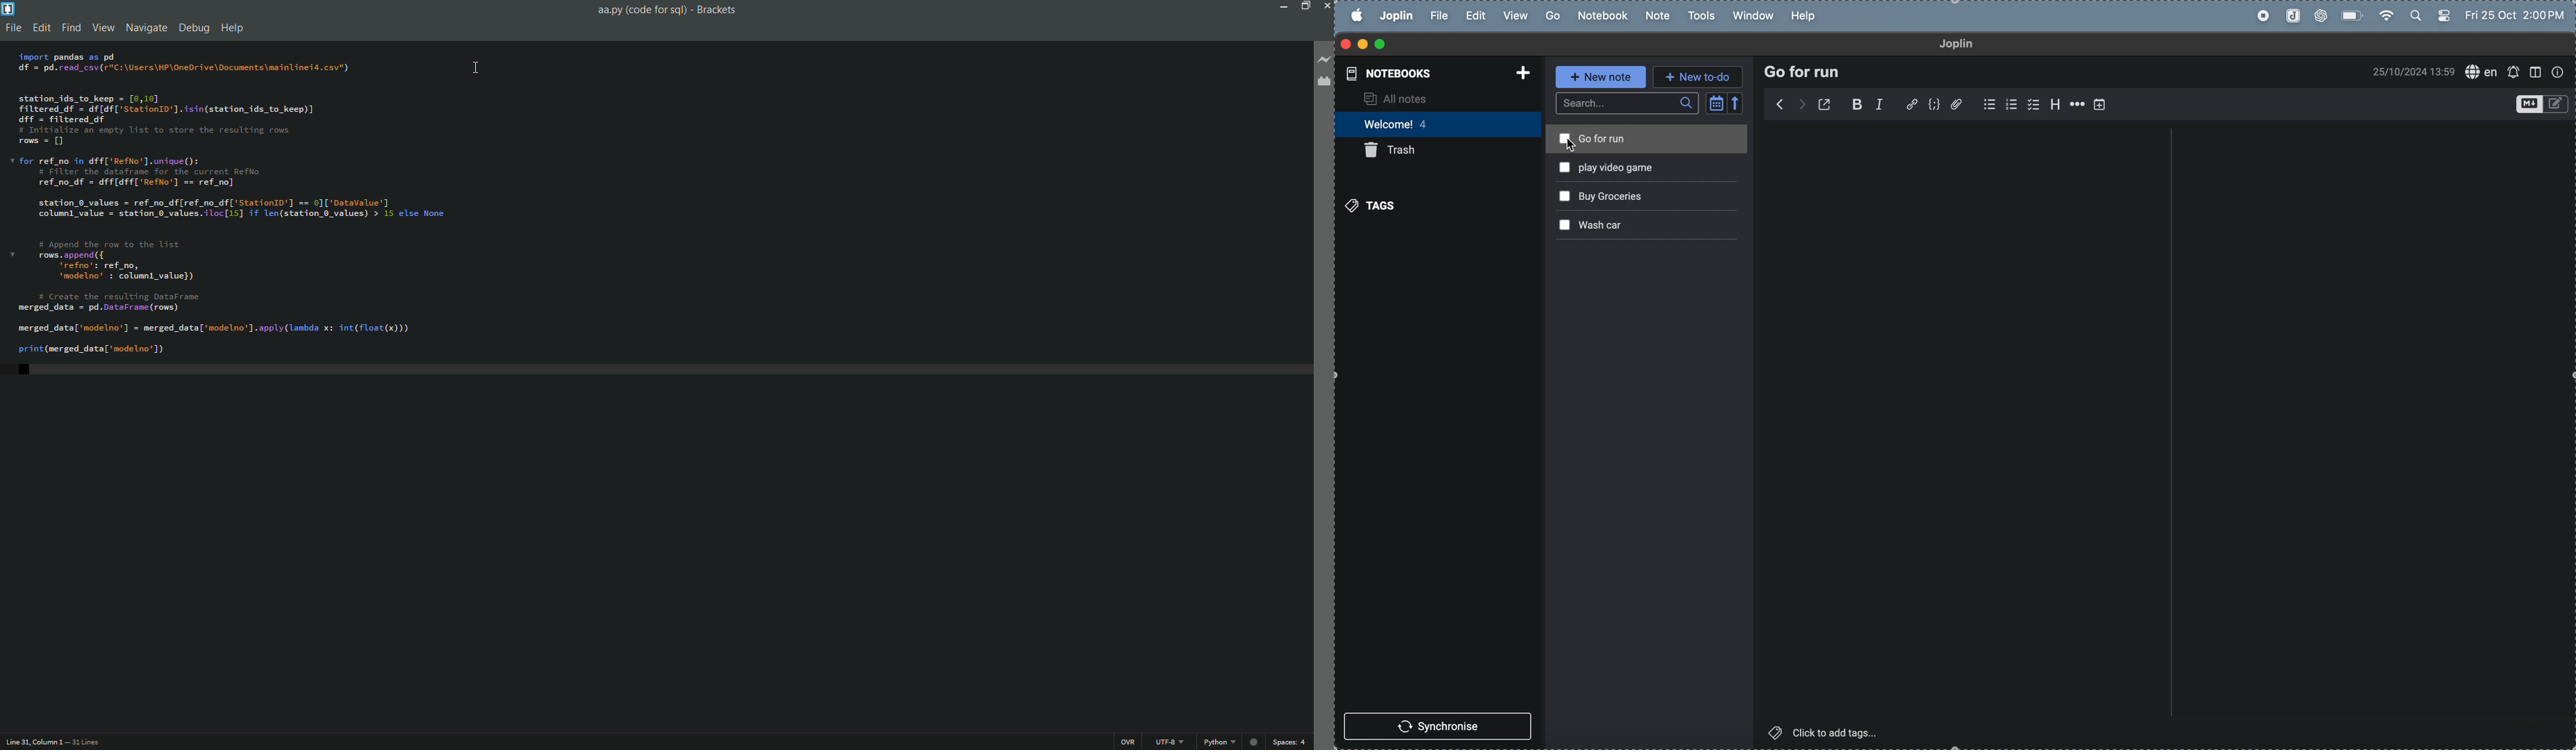  What do you see at coordinates (1431, 151) in the screenshot?
I see `trash` at bounding box center [1431, 151].